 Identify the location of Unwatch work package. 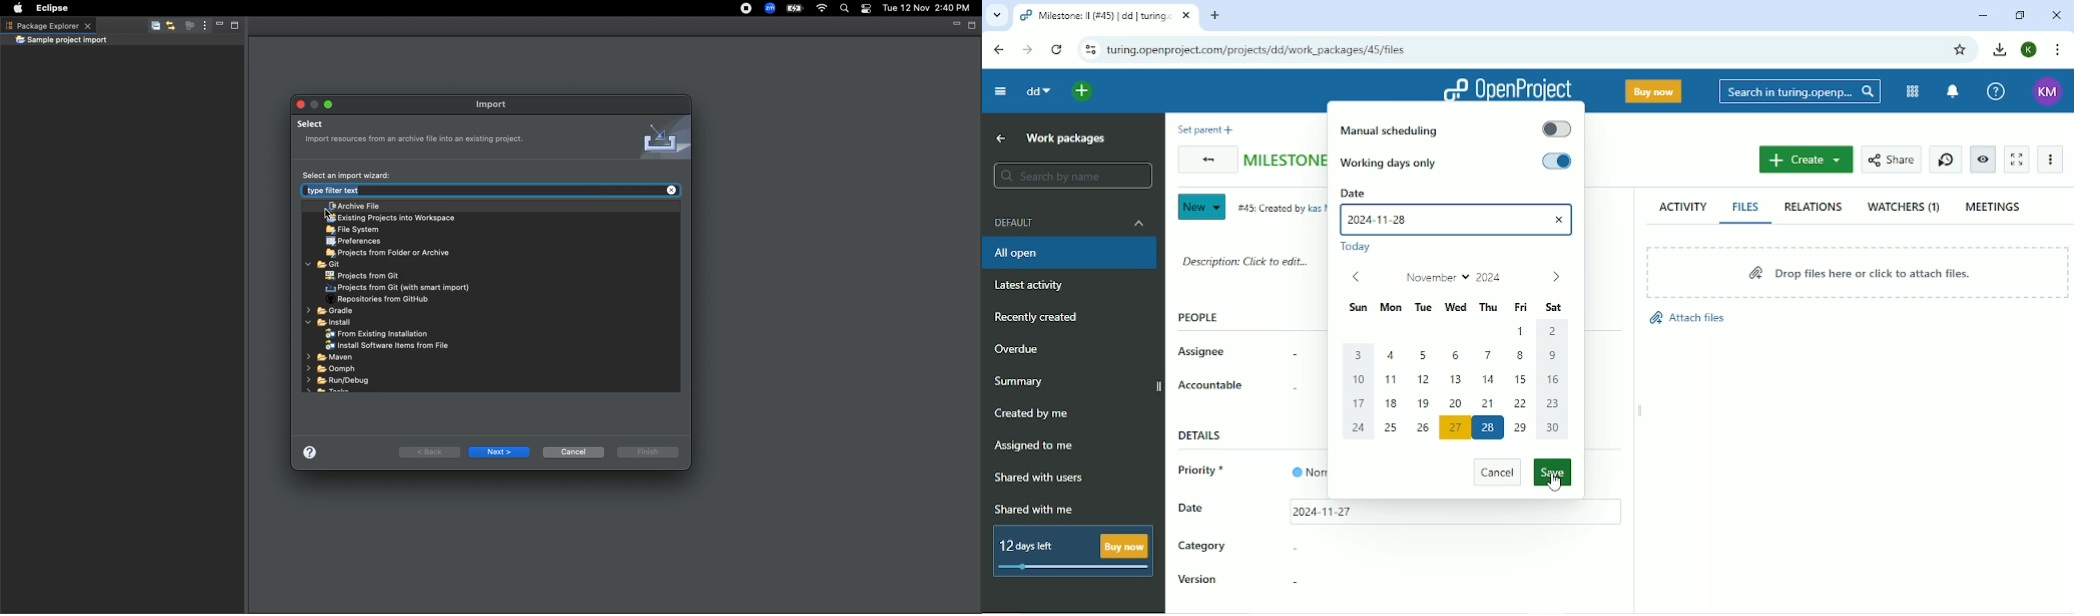
(1982, 160).